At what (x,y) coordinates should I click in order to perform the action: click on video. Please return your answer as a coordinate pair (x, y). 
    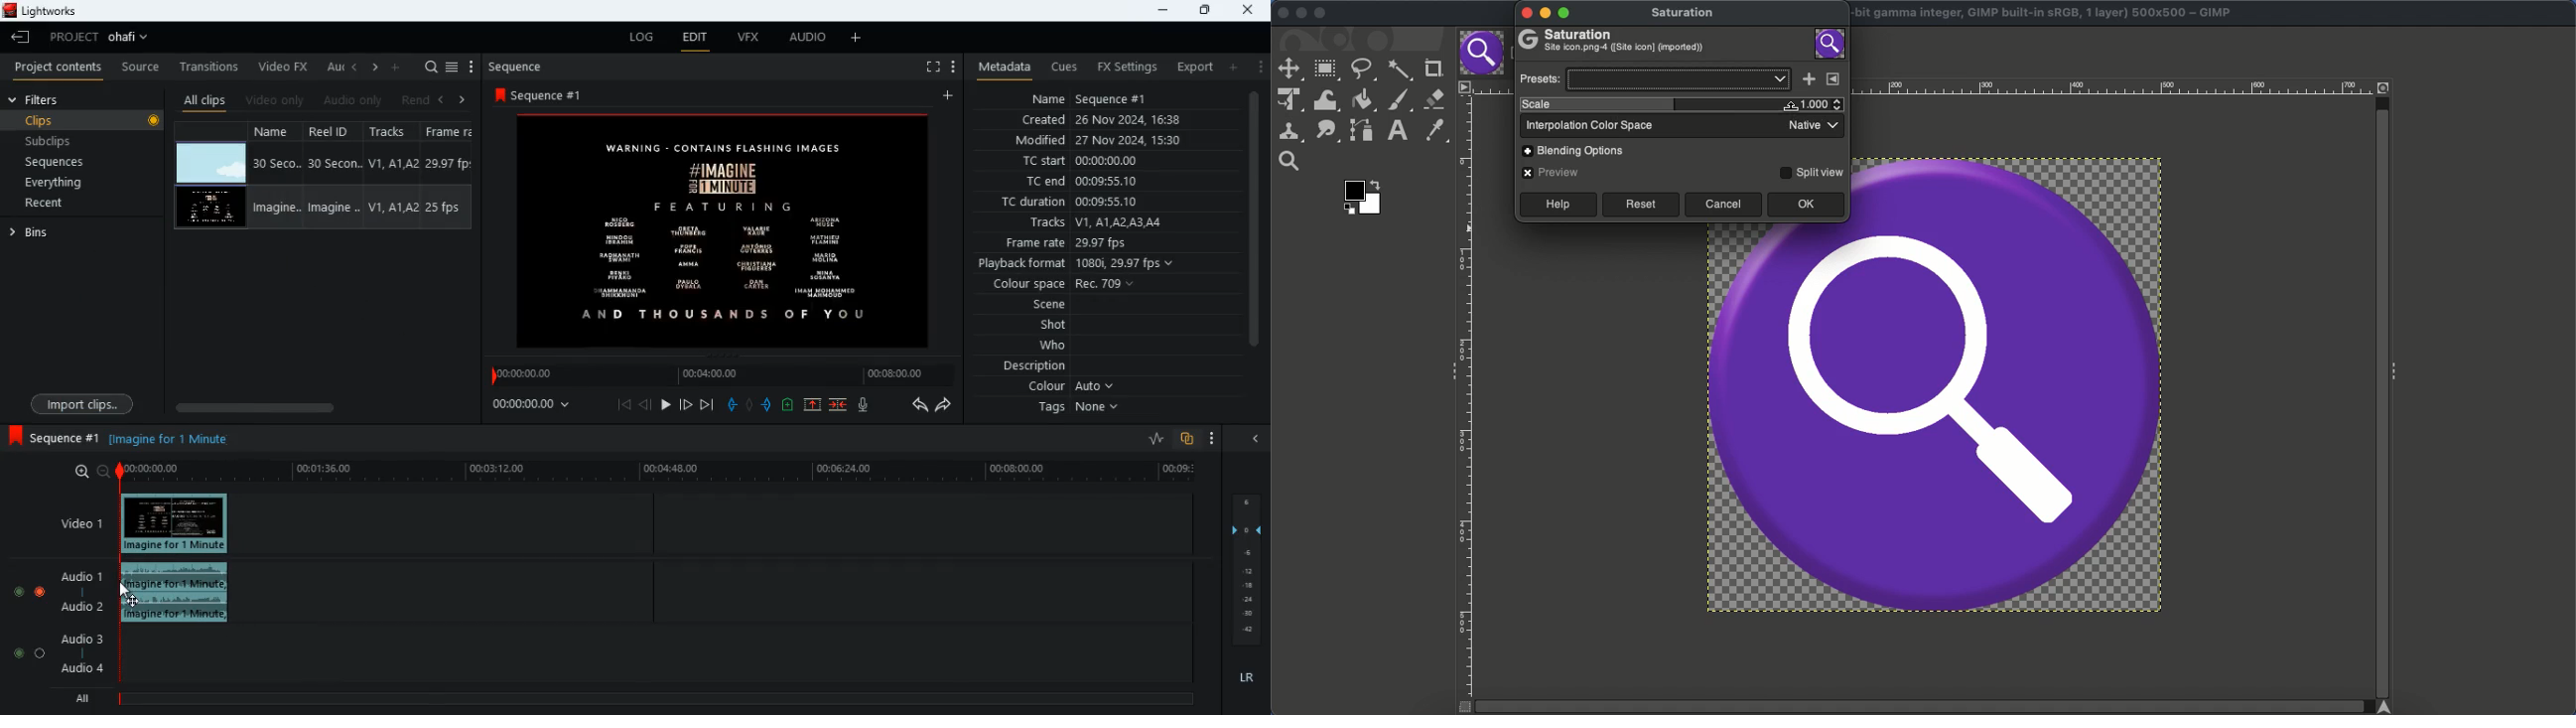
    Looking at the image, I should click on (177, 524).